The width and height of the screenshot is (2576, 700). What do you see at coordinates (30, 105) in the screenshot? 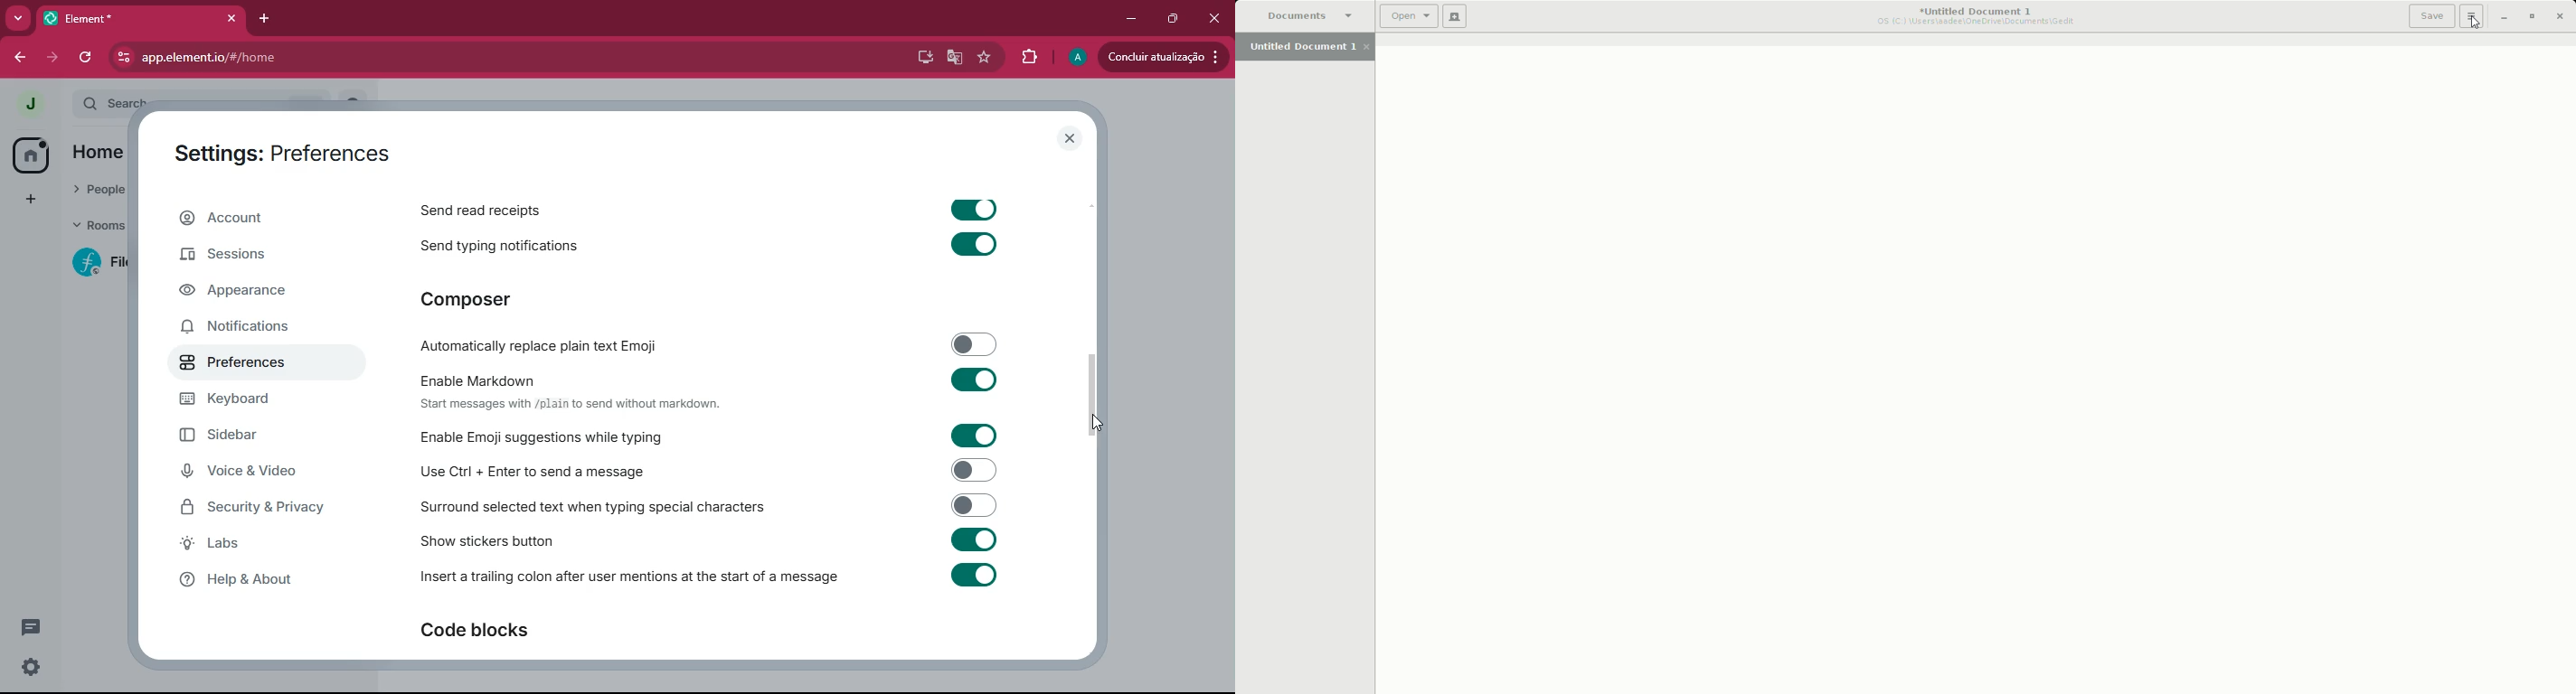
I see `profile picture` at bounding box center [30, 105].